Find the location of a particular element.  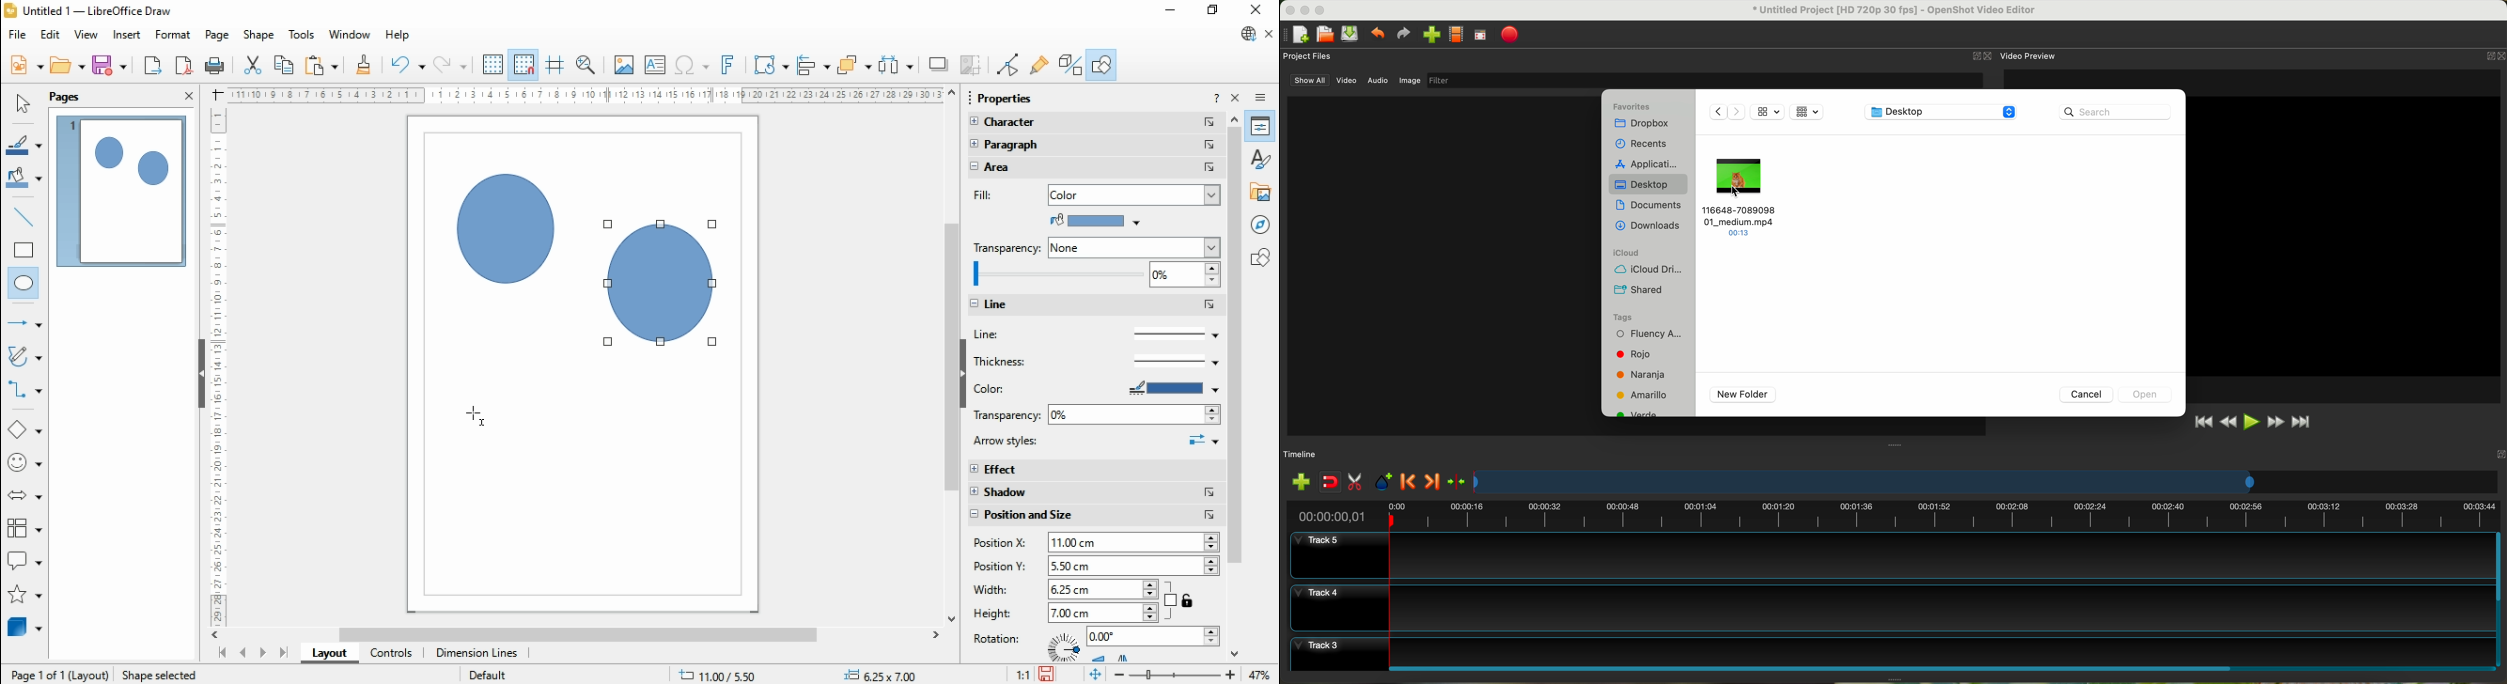

47% is located at coordinates (1262, 674).